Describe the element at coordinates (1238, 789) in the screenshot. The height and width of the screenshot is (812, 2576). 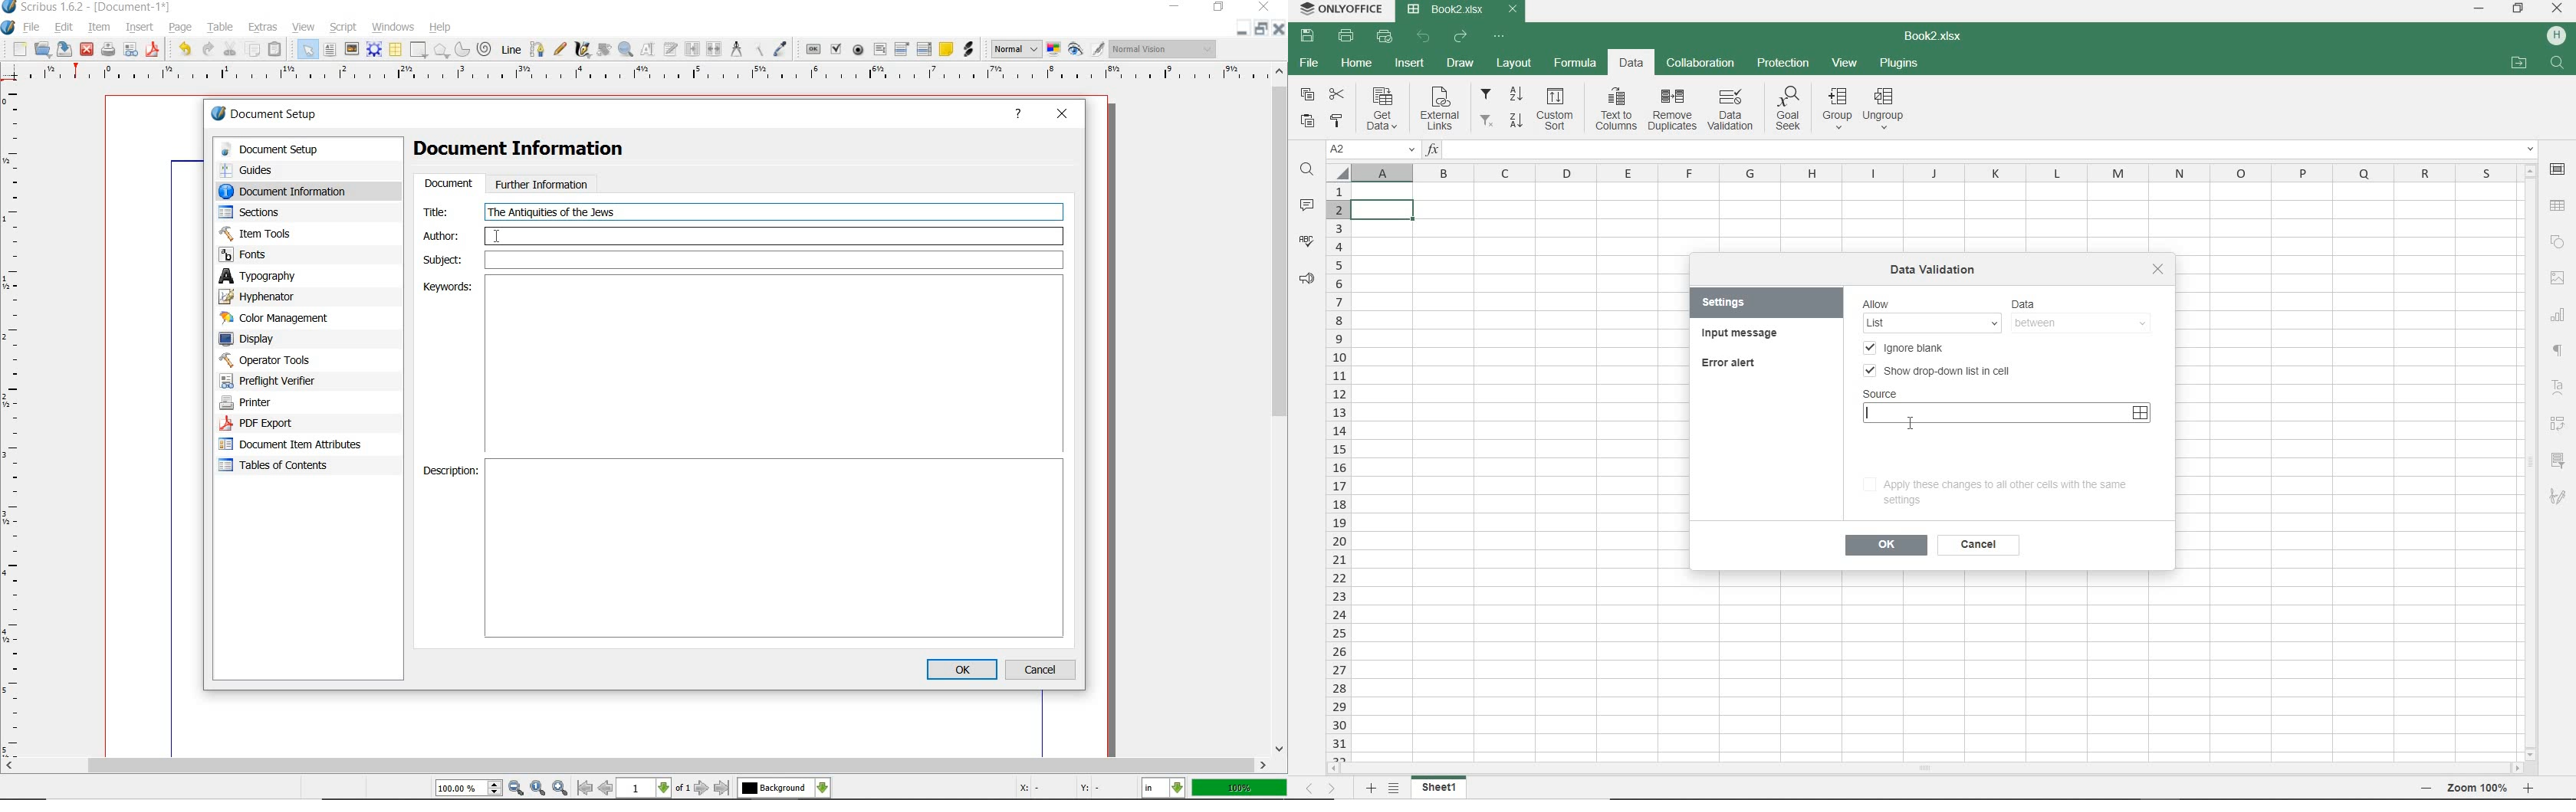
I see `zoom factor` at that location.